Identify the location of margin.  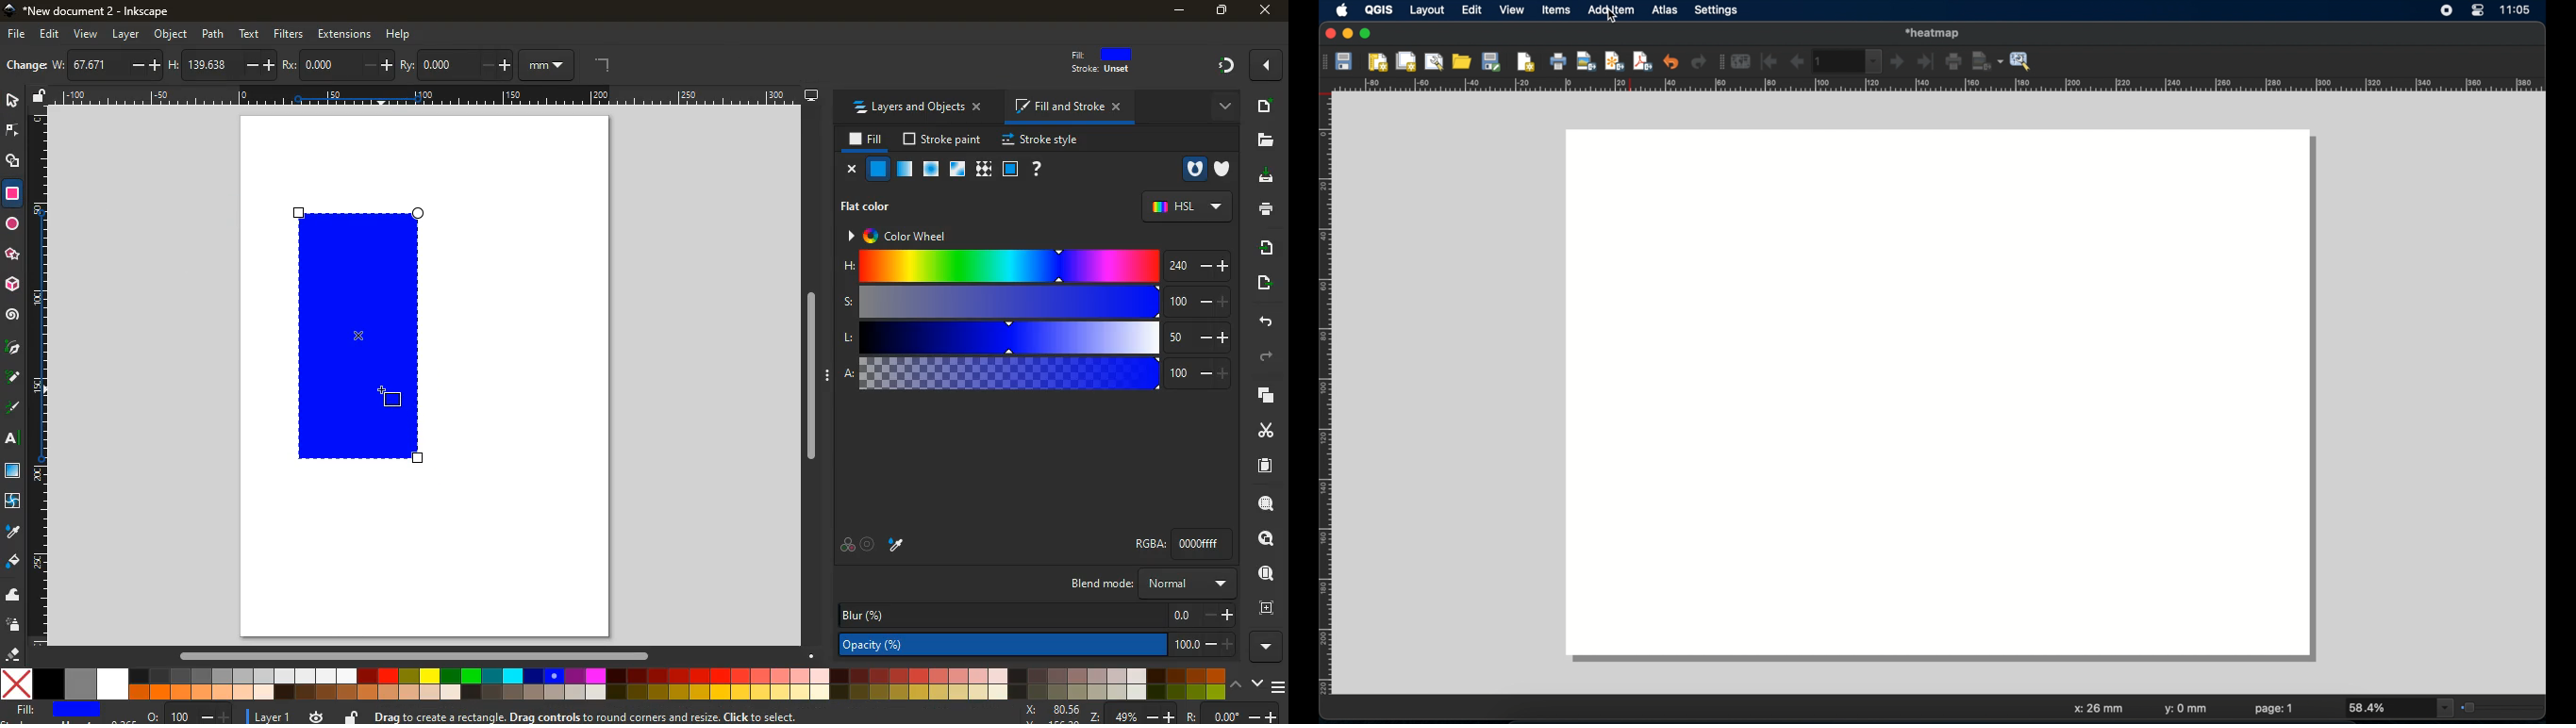
(1320, 396).